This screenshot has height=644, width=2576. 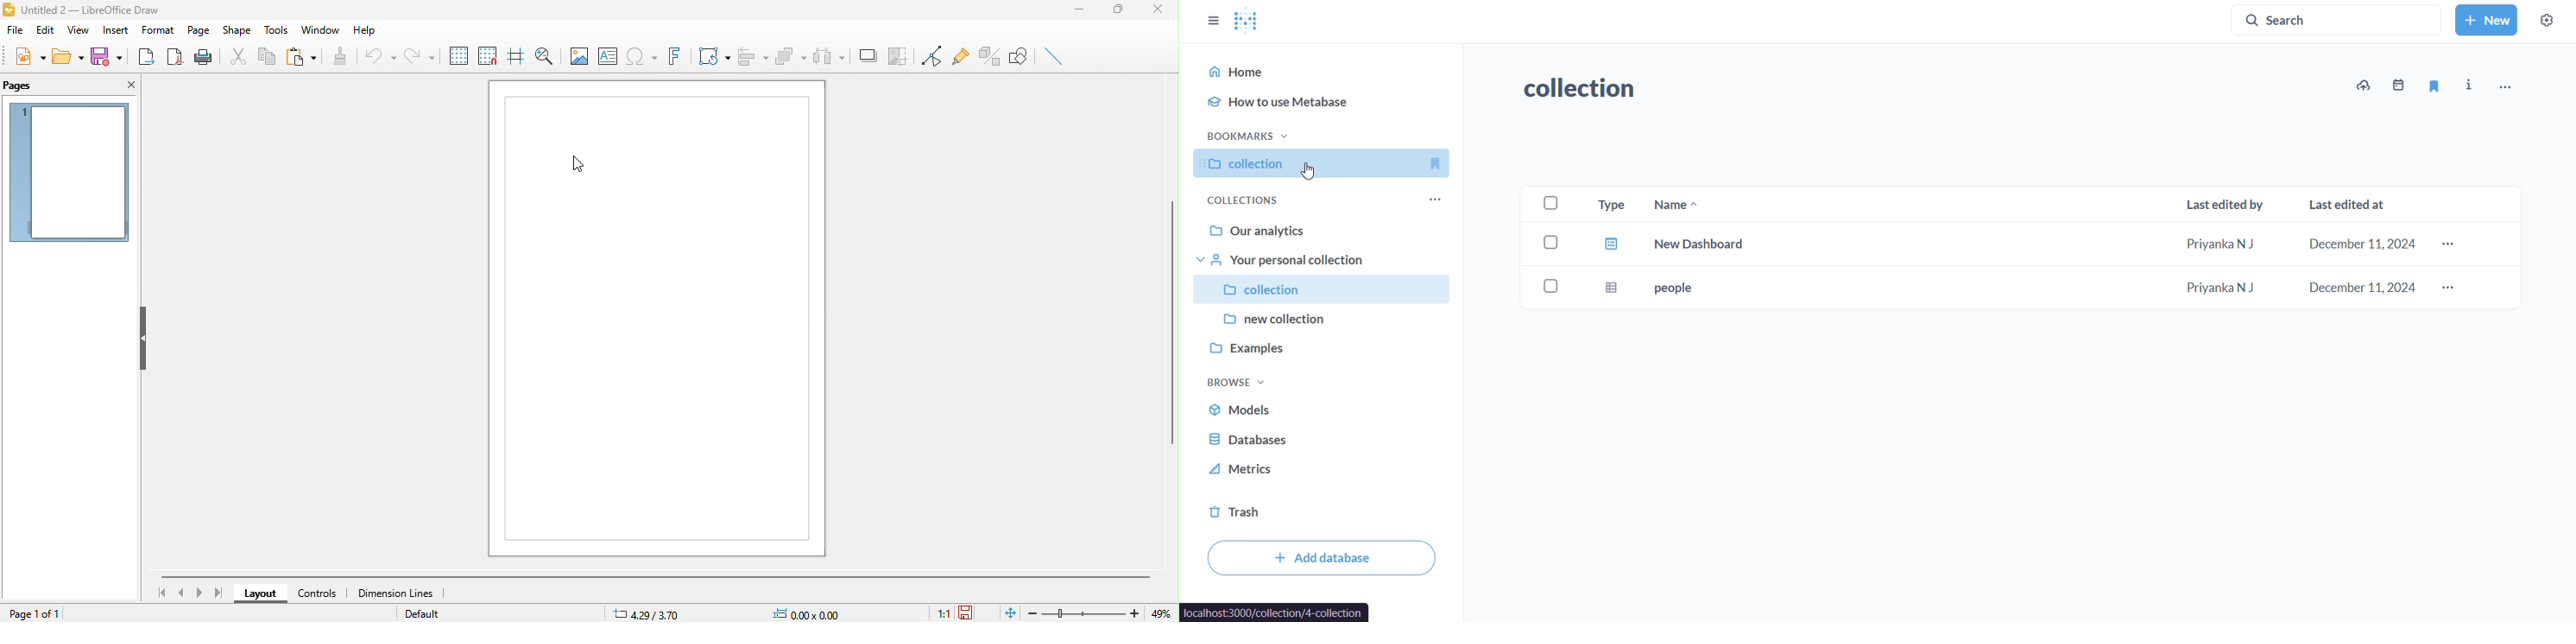 What do you see at coordinates (1086, 612) in the screenshot?
I see `zoom` at bounding box center [1086, 612].